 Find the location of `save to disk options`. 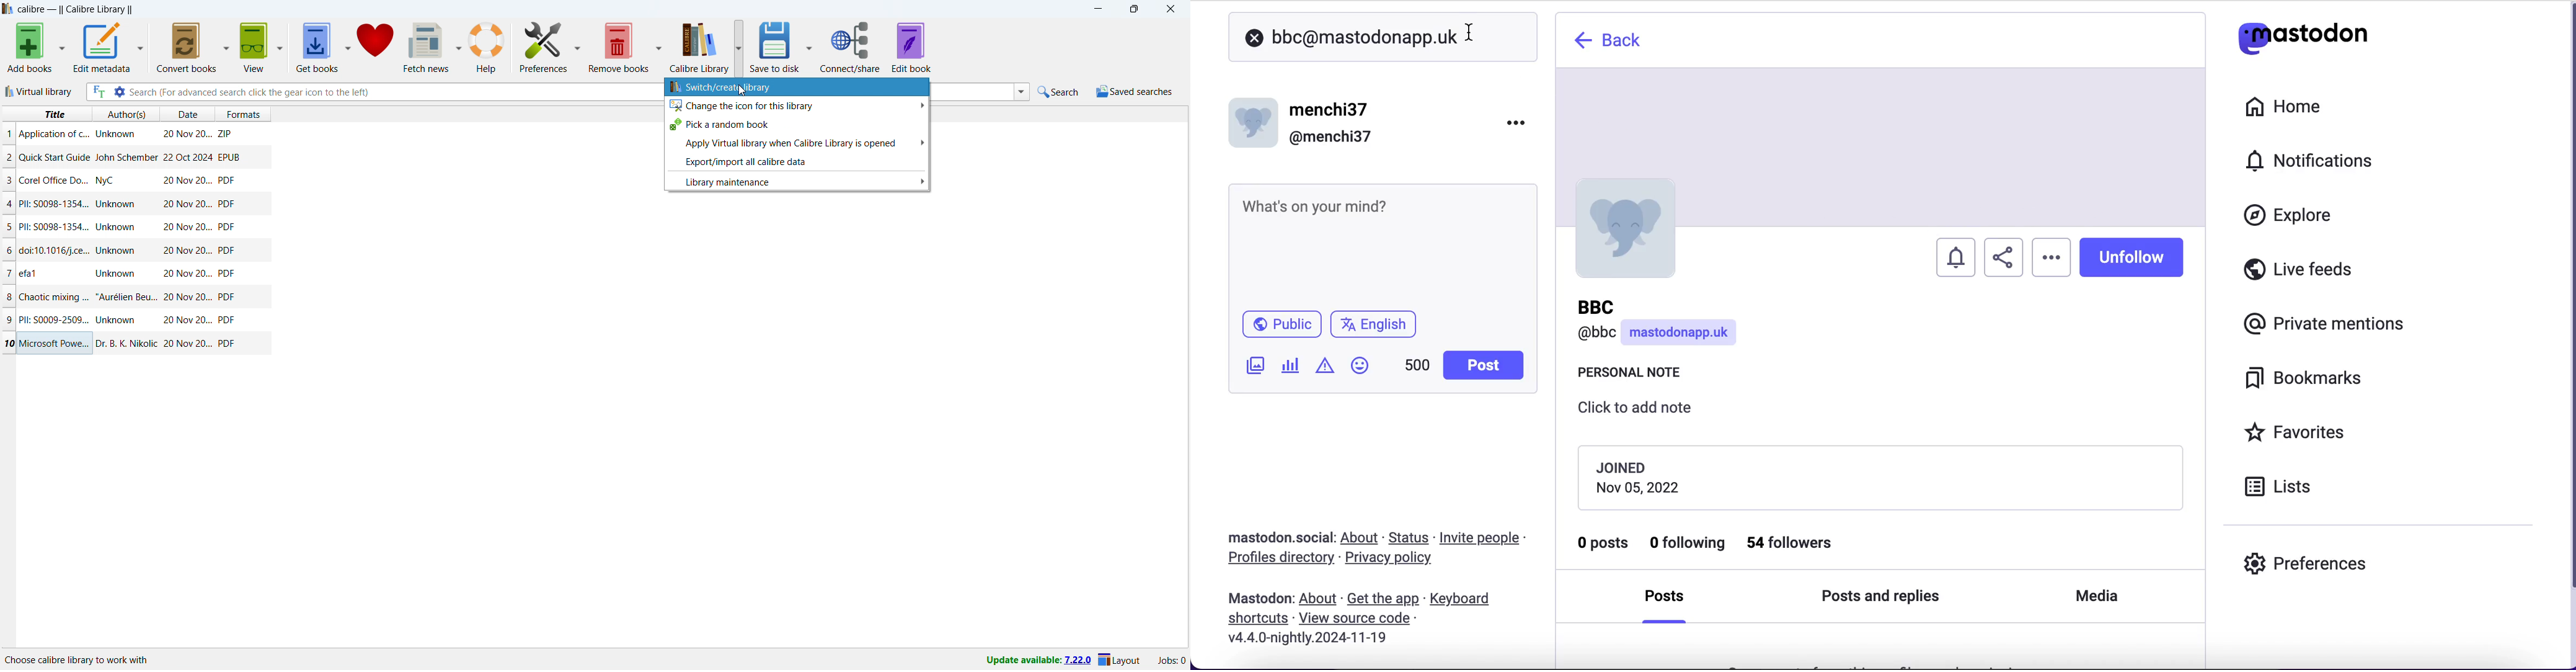

save to disk options is located at coordinates (810, 45).